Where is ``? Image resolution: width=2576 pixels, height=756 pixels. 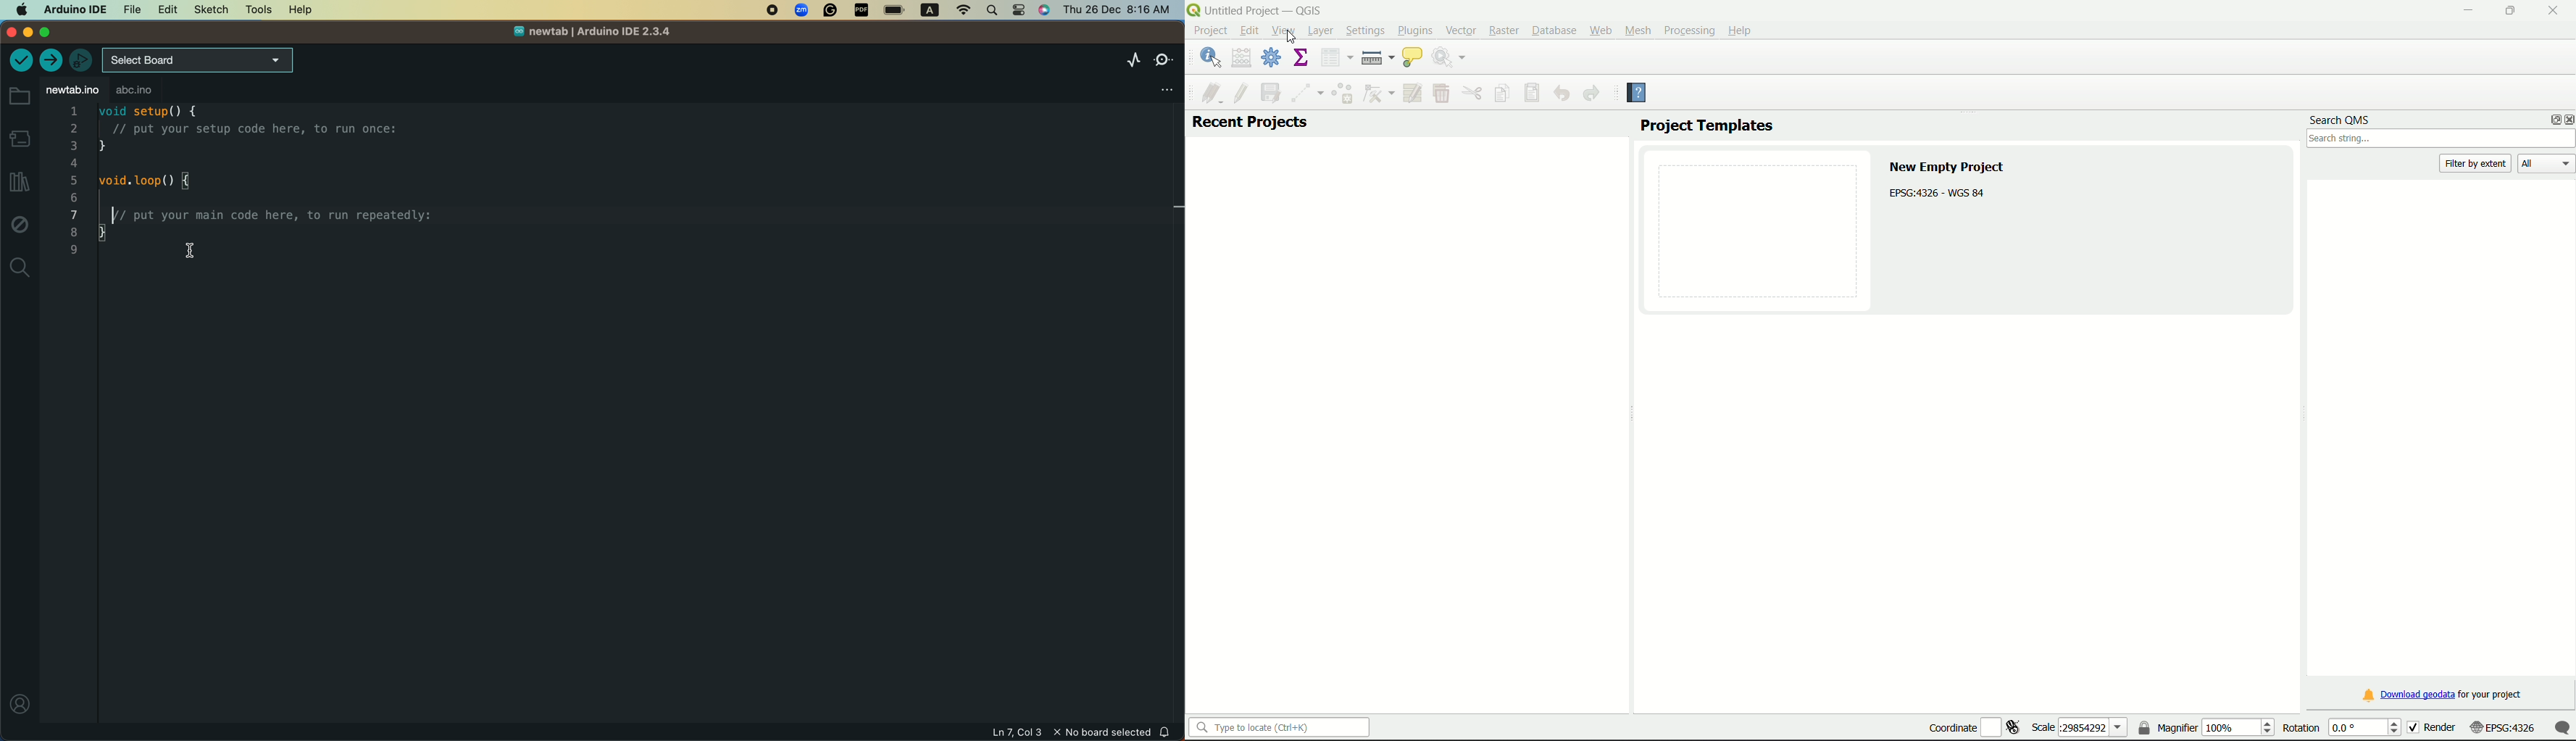  is located at coordinates (802, 11).